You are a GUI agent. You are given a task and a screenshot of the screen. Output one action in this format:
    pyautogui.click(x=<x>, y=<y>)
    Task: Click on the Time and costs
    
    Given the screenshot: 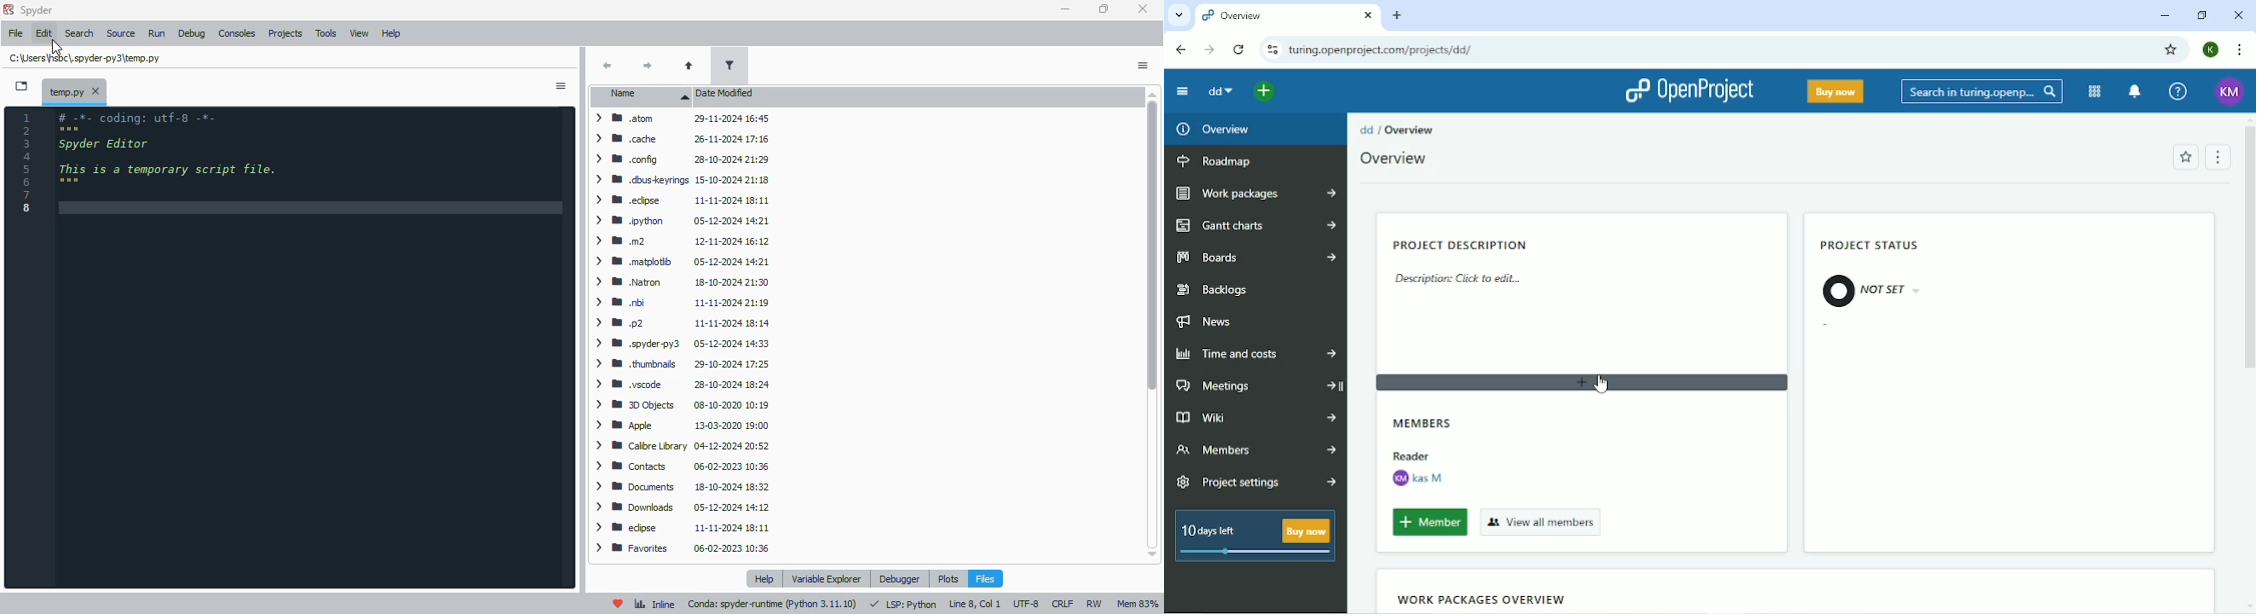 What is the action you would take?
    pyautogui.click(x=1257, y=354)
    